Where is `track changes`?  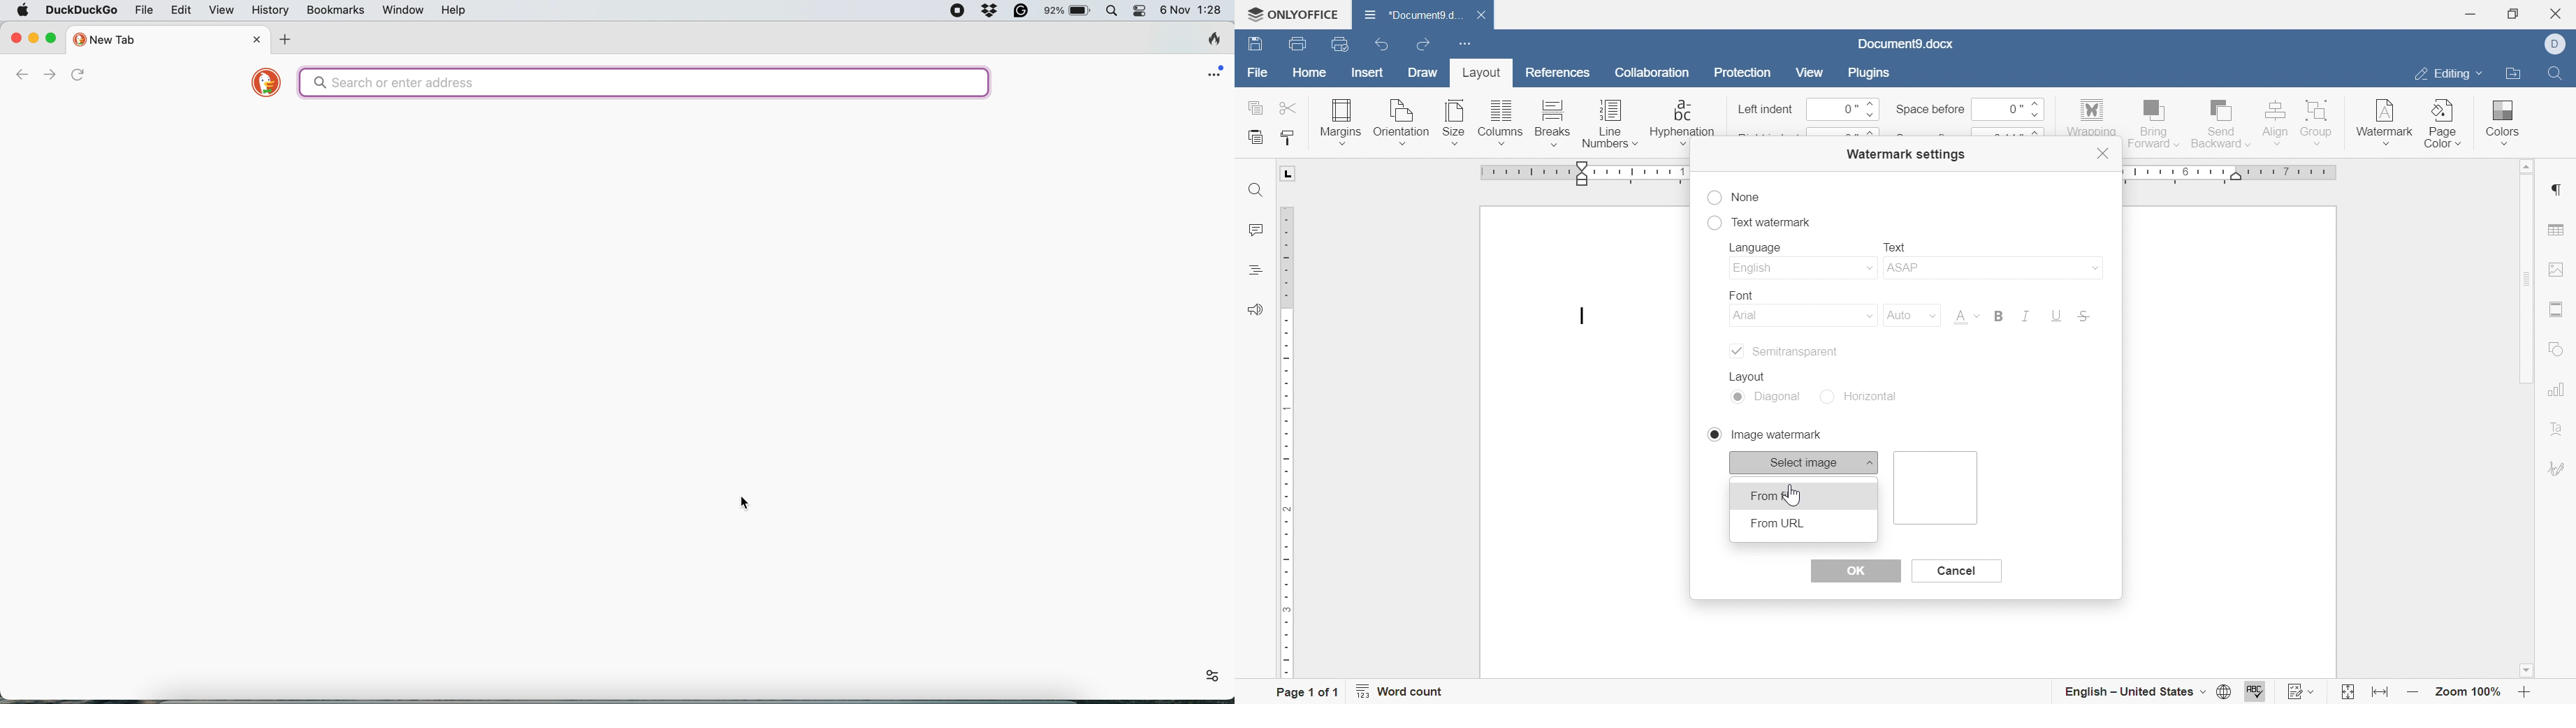
track changes is located at coordinates (2302, 691).